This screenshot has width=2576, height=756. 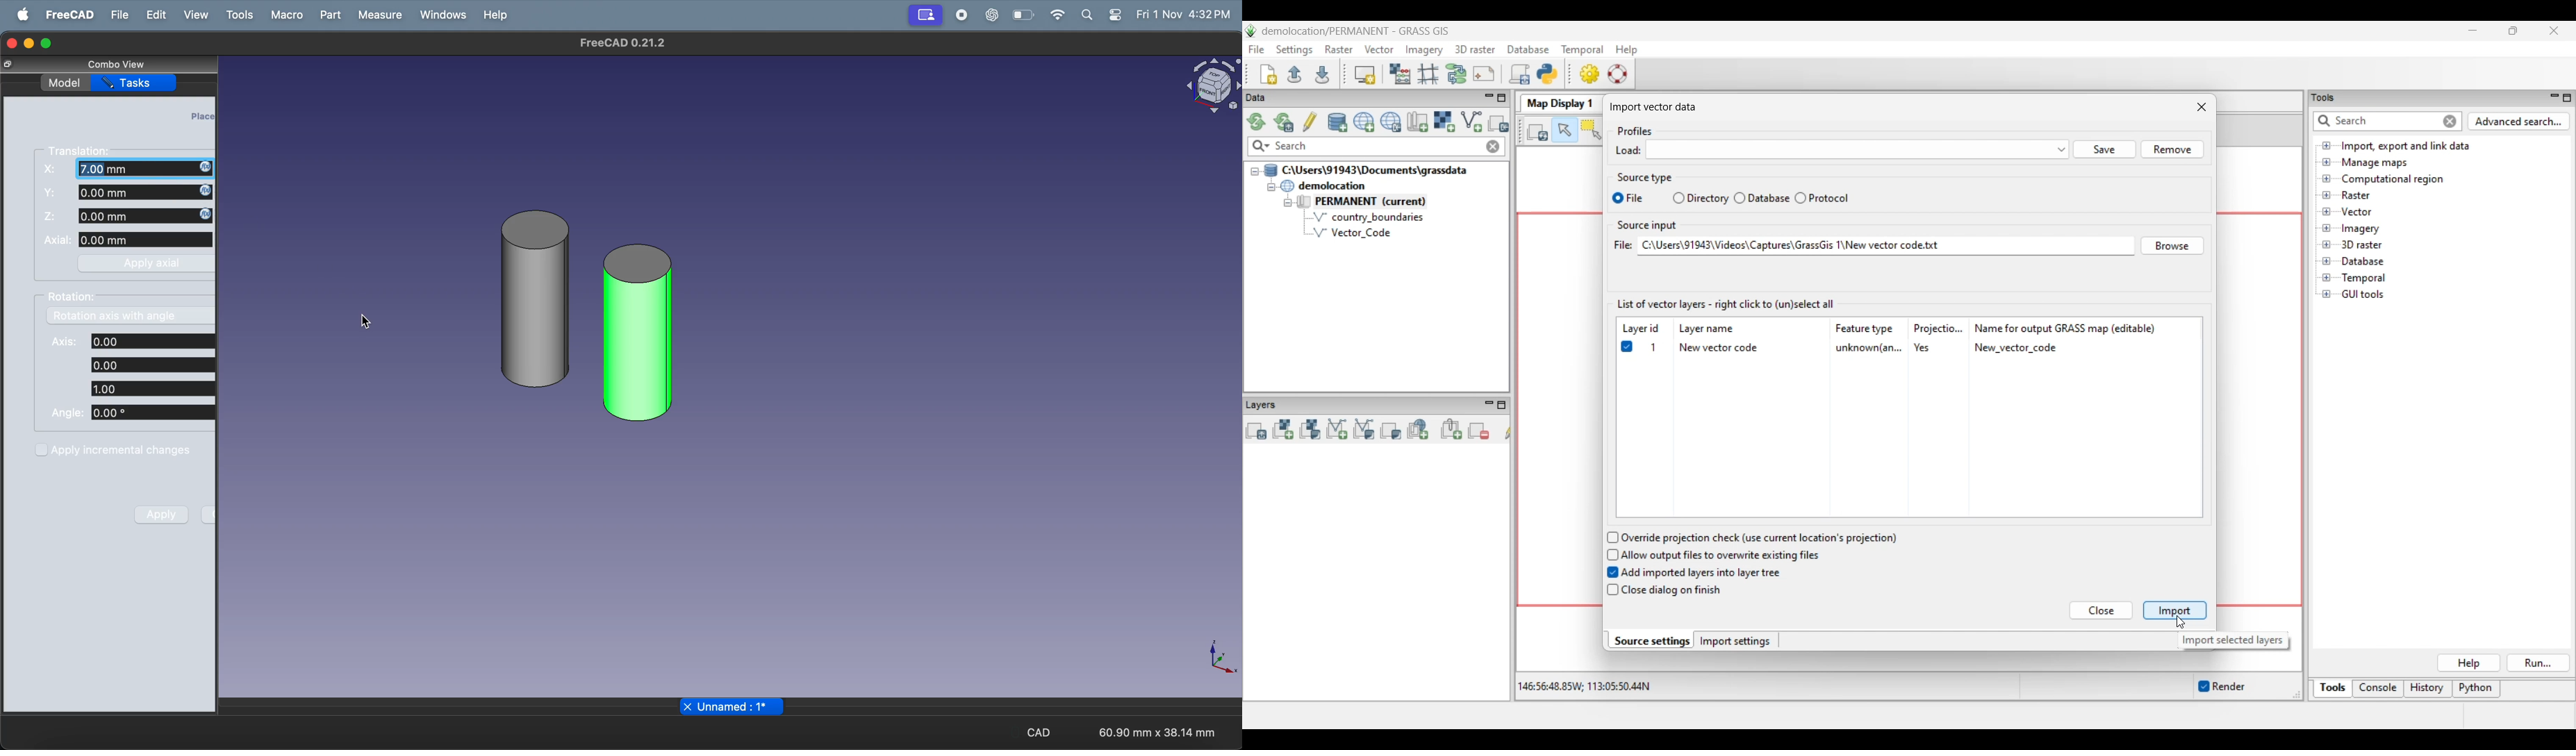 What do you see at coordinates (86, 149) in the screenshot?
I see `translation` at bounding box center [86, 149].